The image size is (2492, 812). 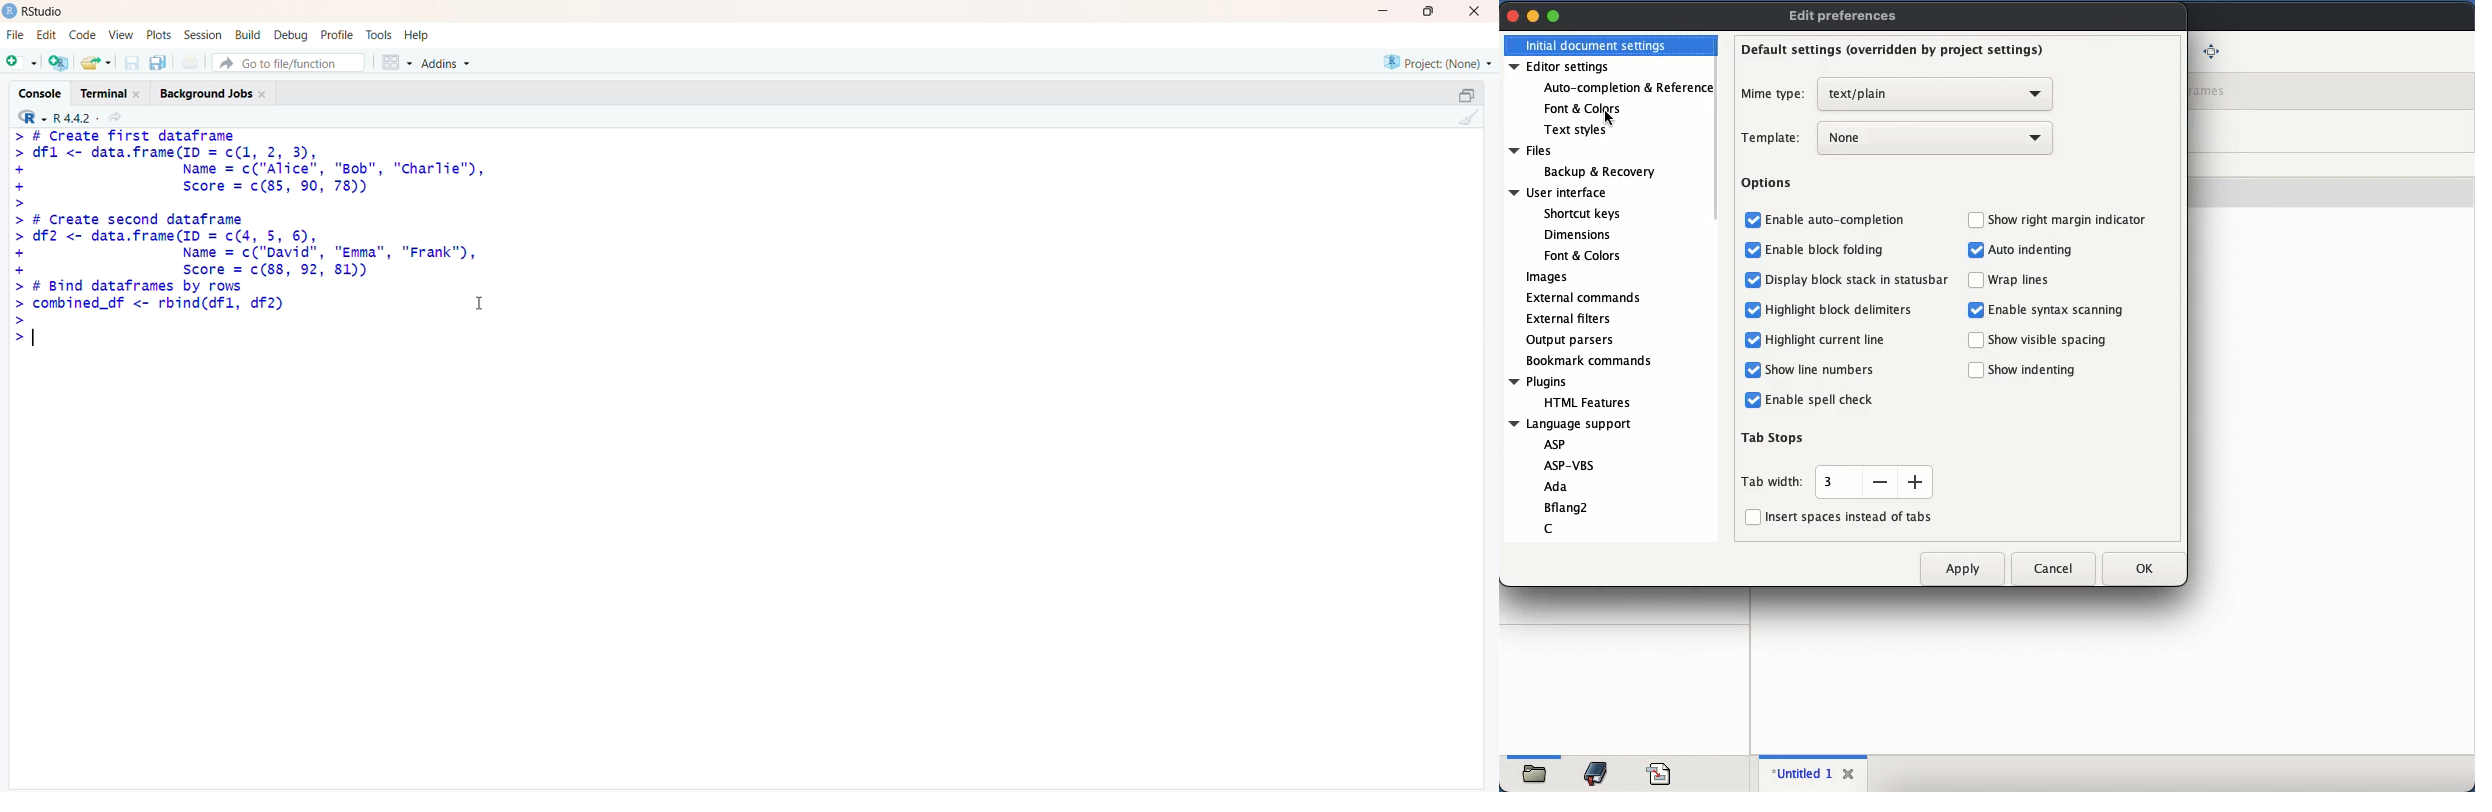 What do you see at coordinates (118, 34) in the screenshot?
I see `View` at bounding box center [118, 34].